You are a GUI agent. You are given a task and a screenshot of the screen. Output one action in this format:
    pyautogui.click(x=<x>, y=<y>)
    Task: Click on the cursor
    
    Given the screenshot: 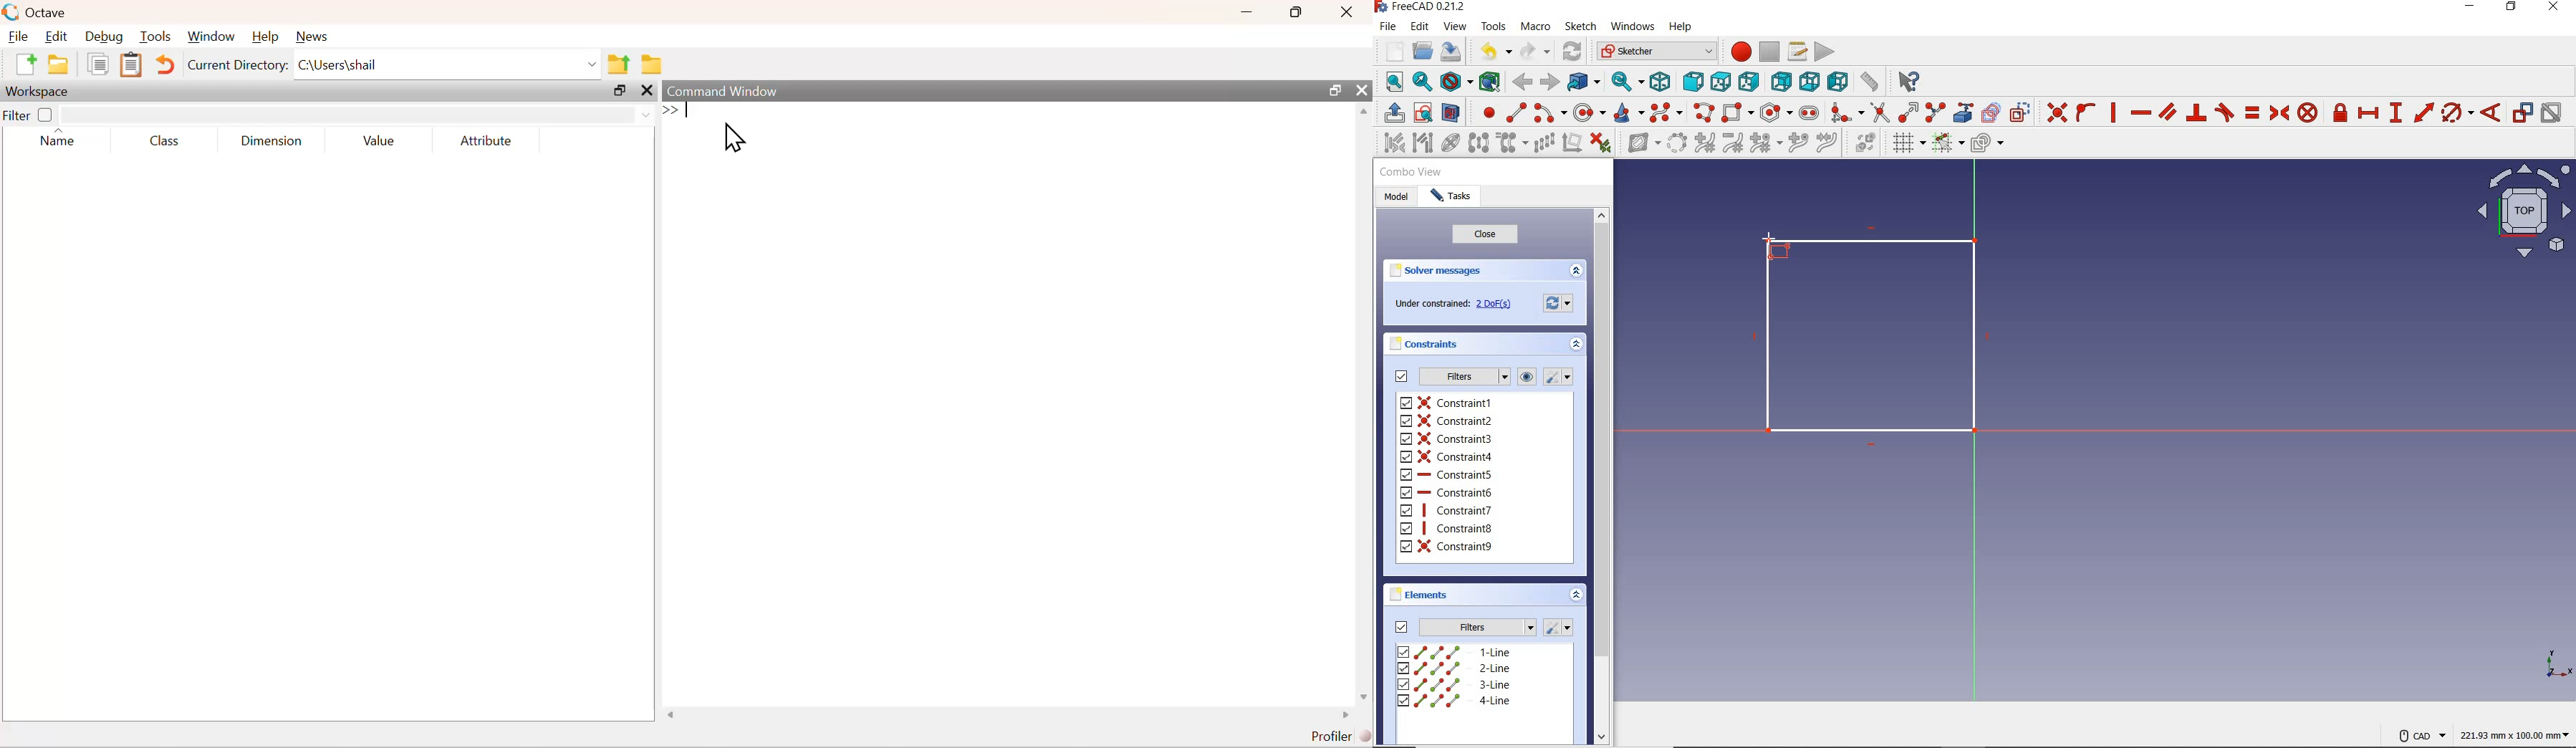 What is the action you would take?
    pyautogui.click(x=735, y=139)
    